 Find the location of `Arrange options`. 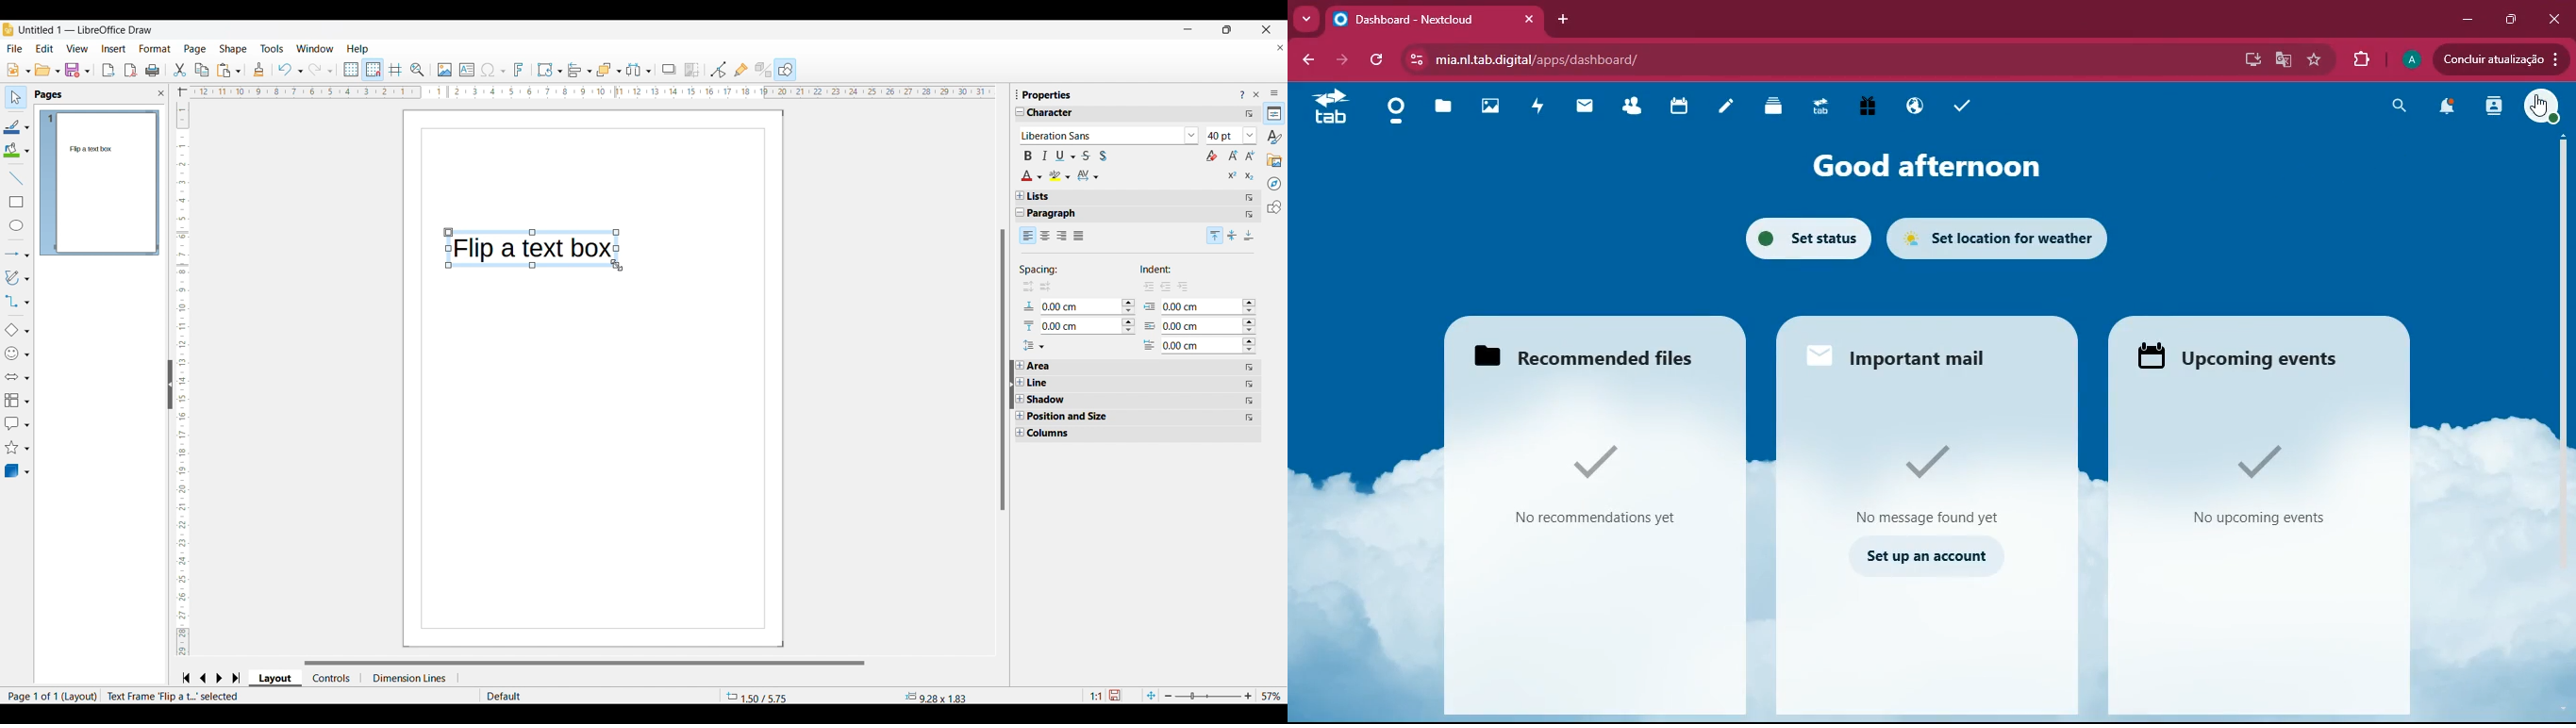

Arrange options is located at coordinates (609, 70).